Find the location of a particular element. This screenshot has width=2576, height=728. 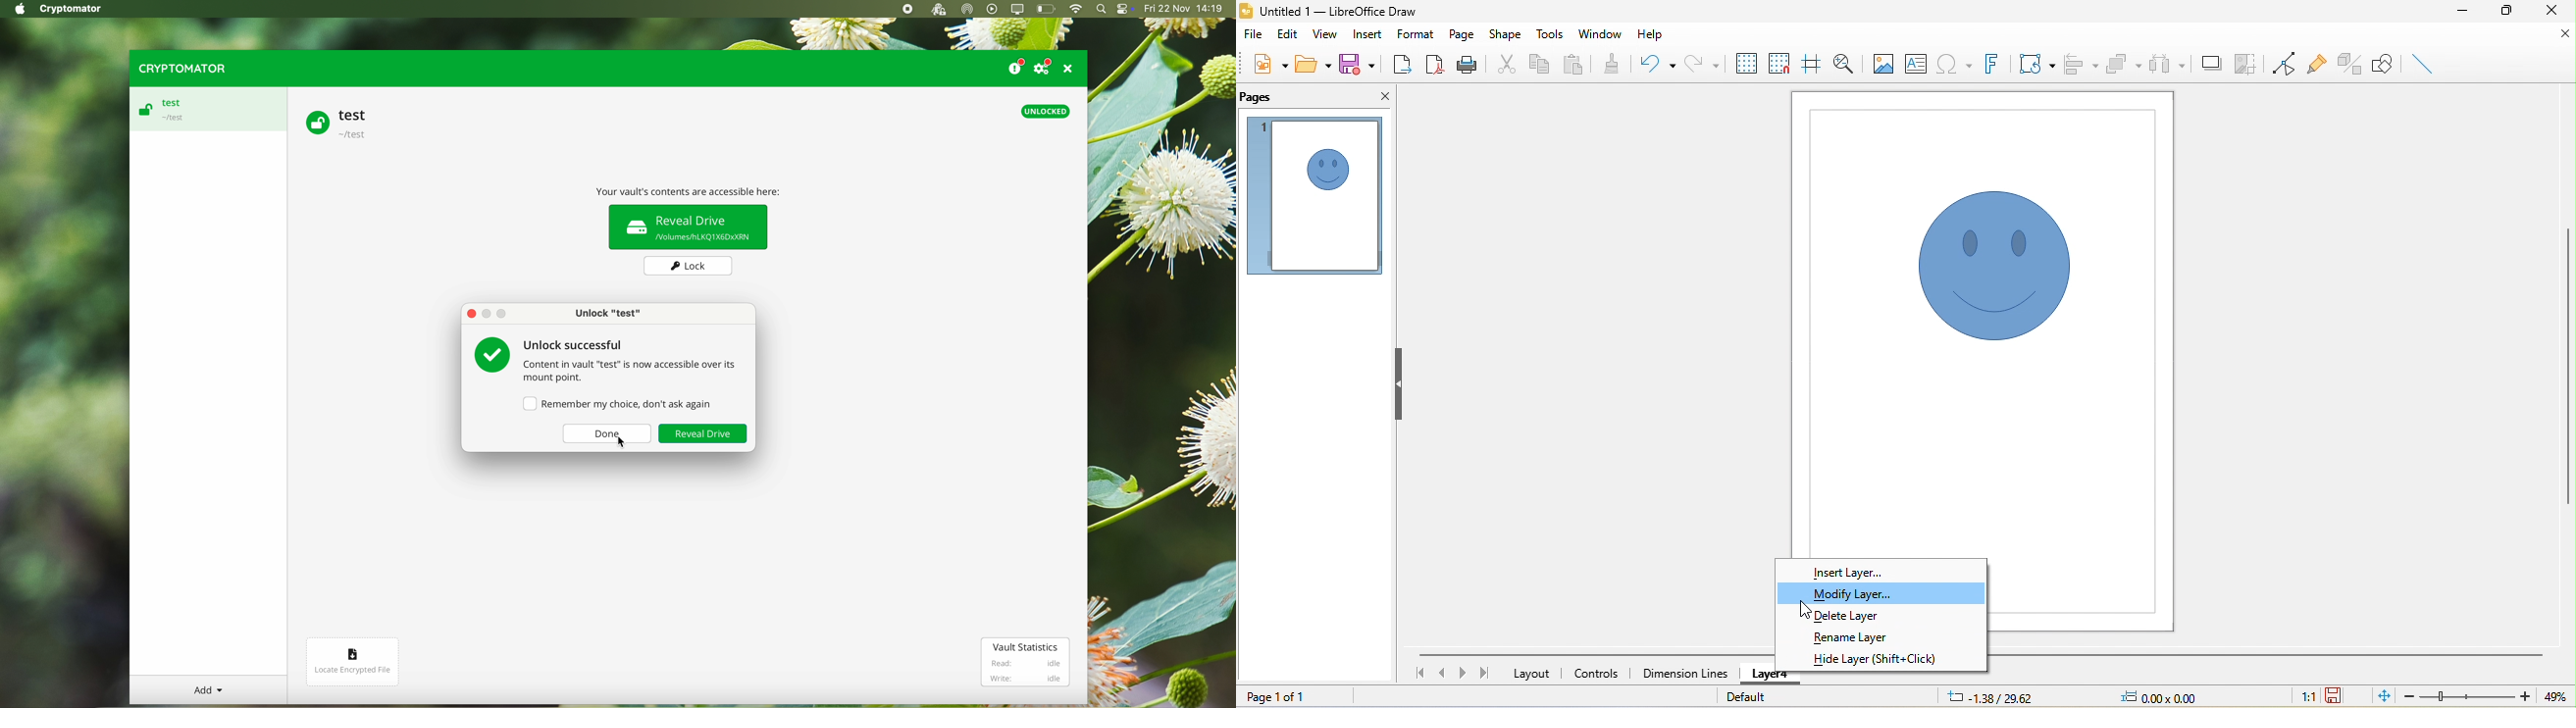

image is located at coordinates (1882, 63).